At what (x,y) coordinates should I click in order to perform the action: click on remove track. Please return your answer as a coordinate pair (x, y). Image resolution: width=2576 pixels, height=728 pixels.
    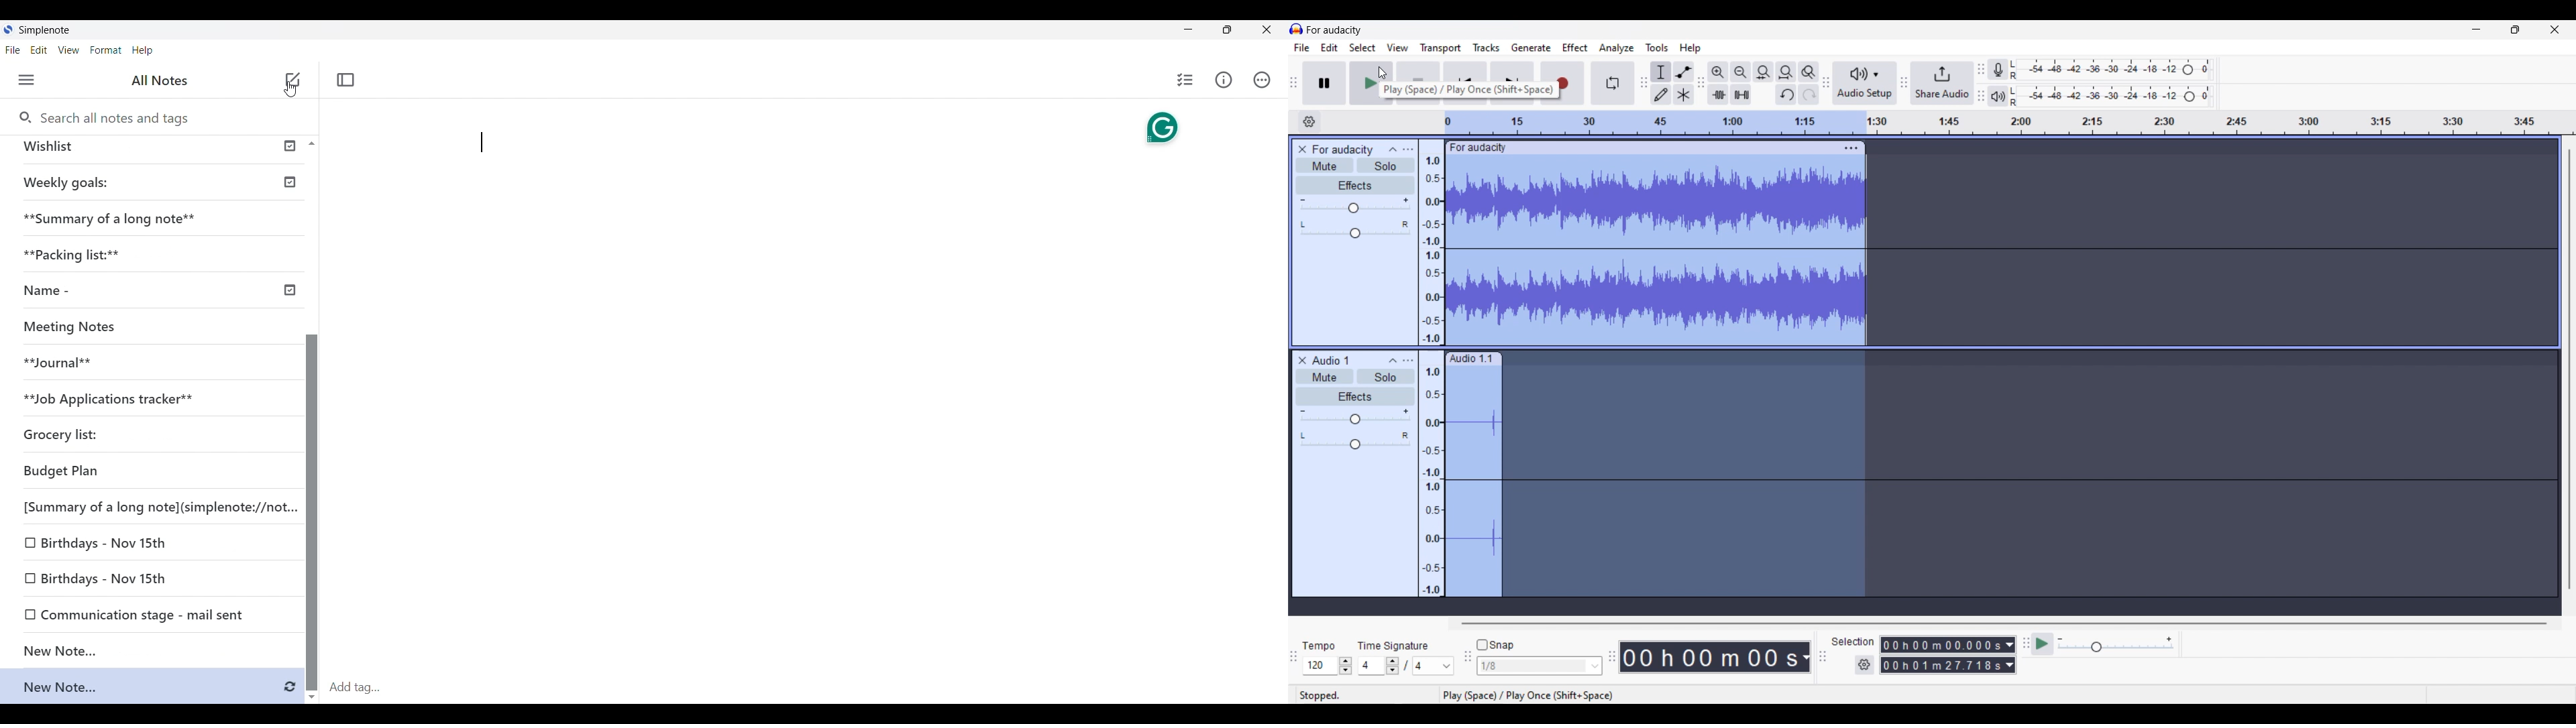
    Looking at the image, I should click on (1302, 361).